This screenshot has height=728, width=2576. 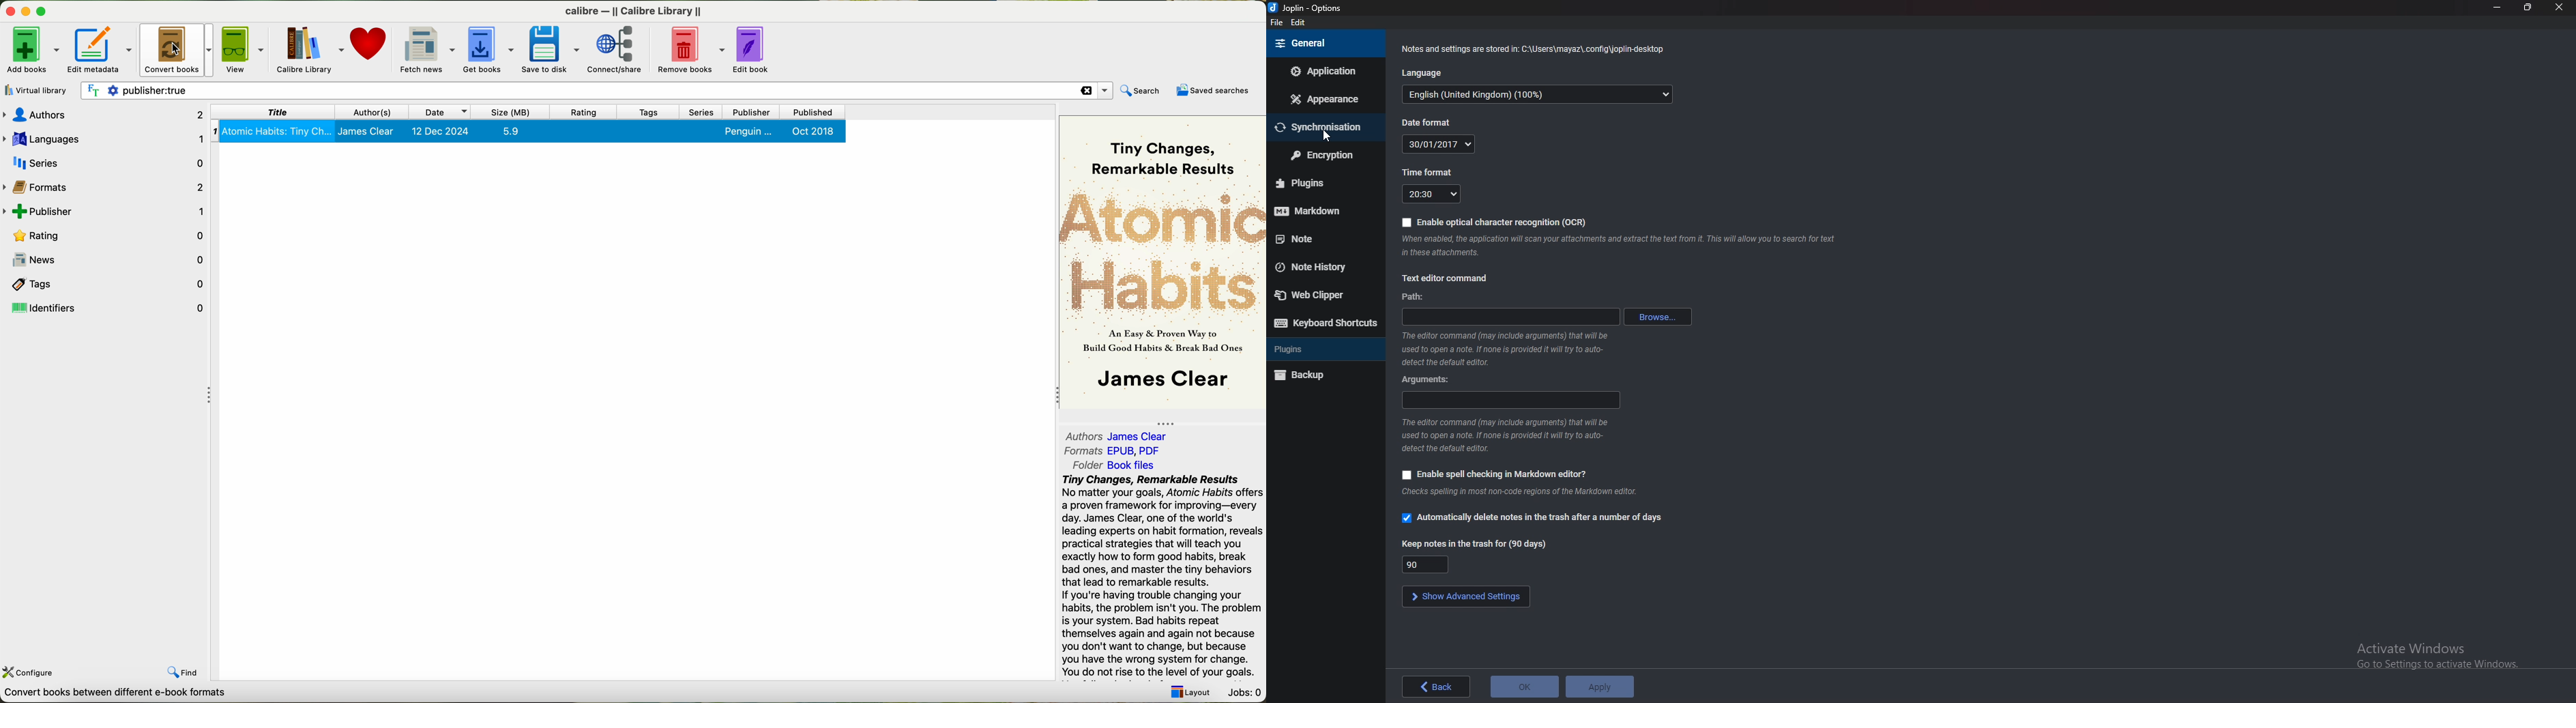 I want to click on tags, so click(x=648, y=112).